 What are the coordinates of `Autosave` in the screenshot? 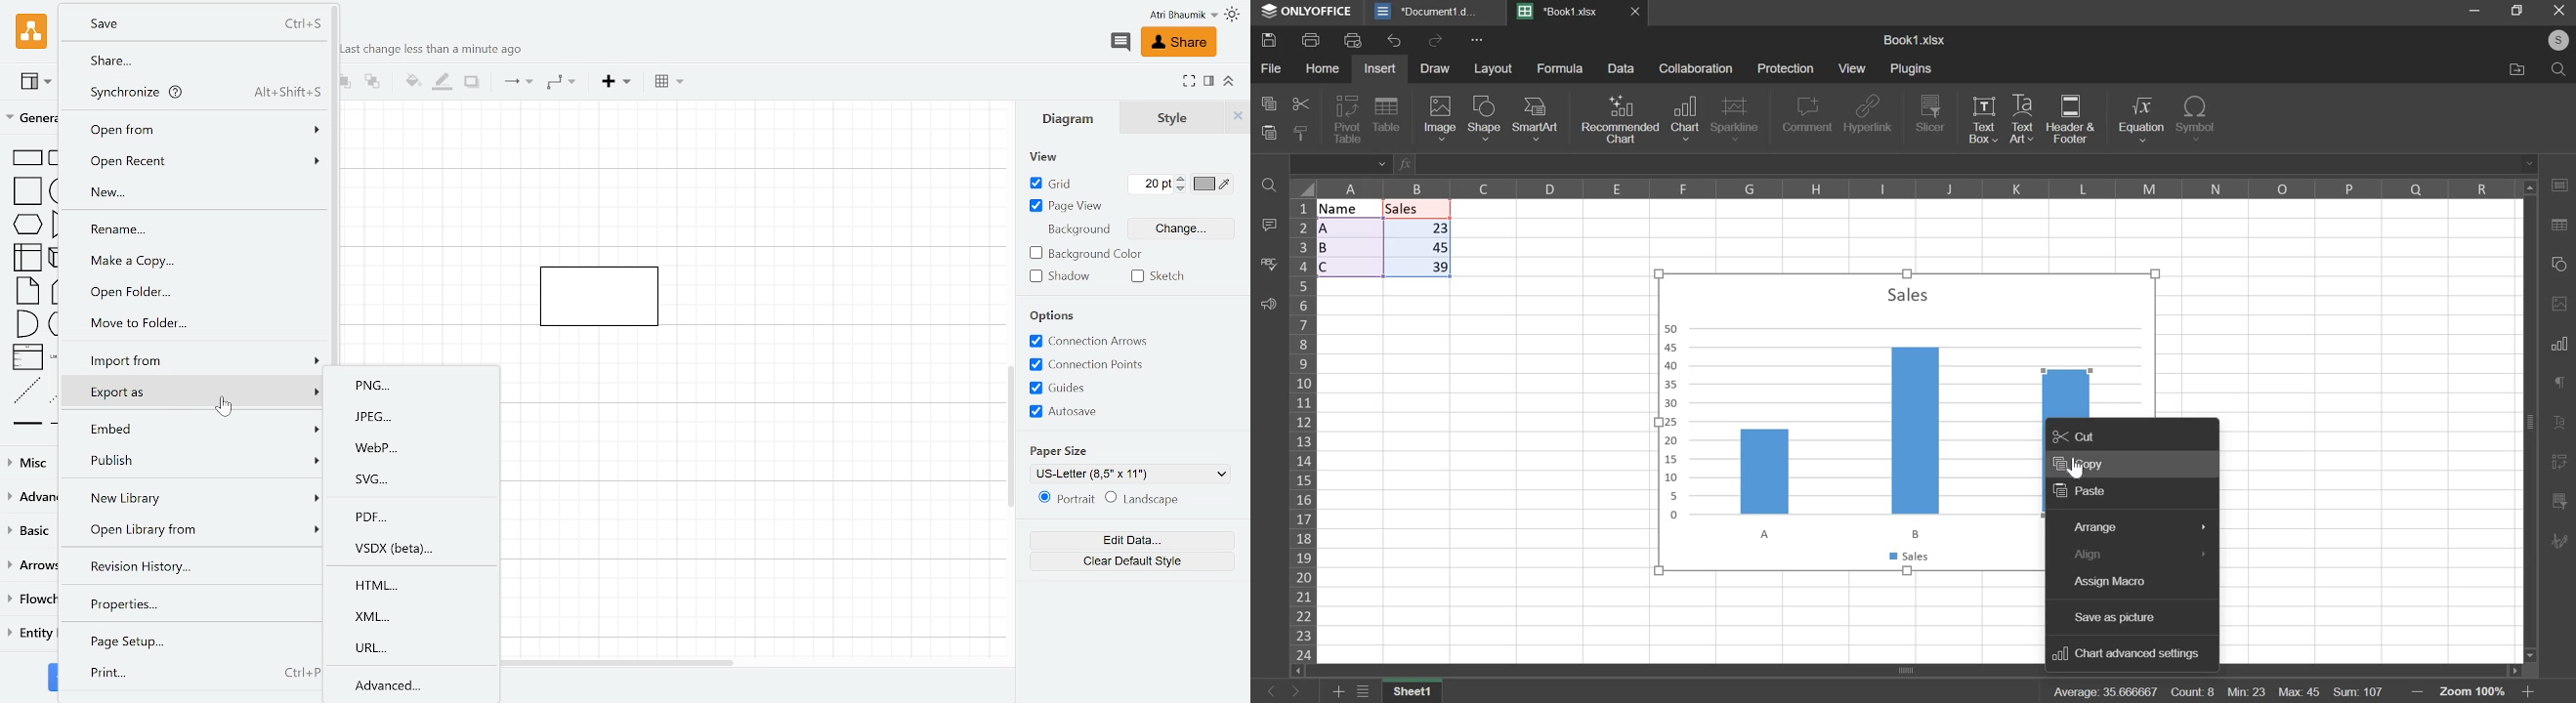 It's located at (1096, 413).